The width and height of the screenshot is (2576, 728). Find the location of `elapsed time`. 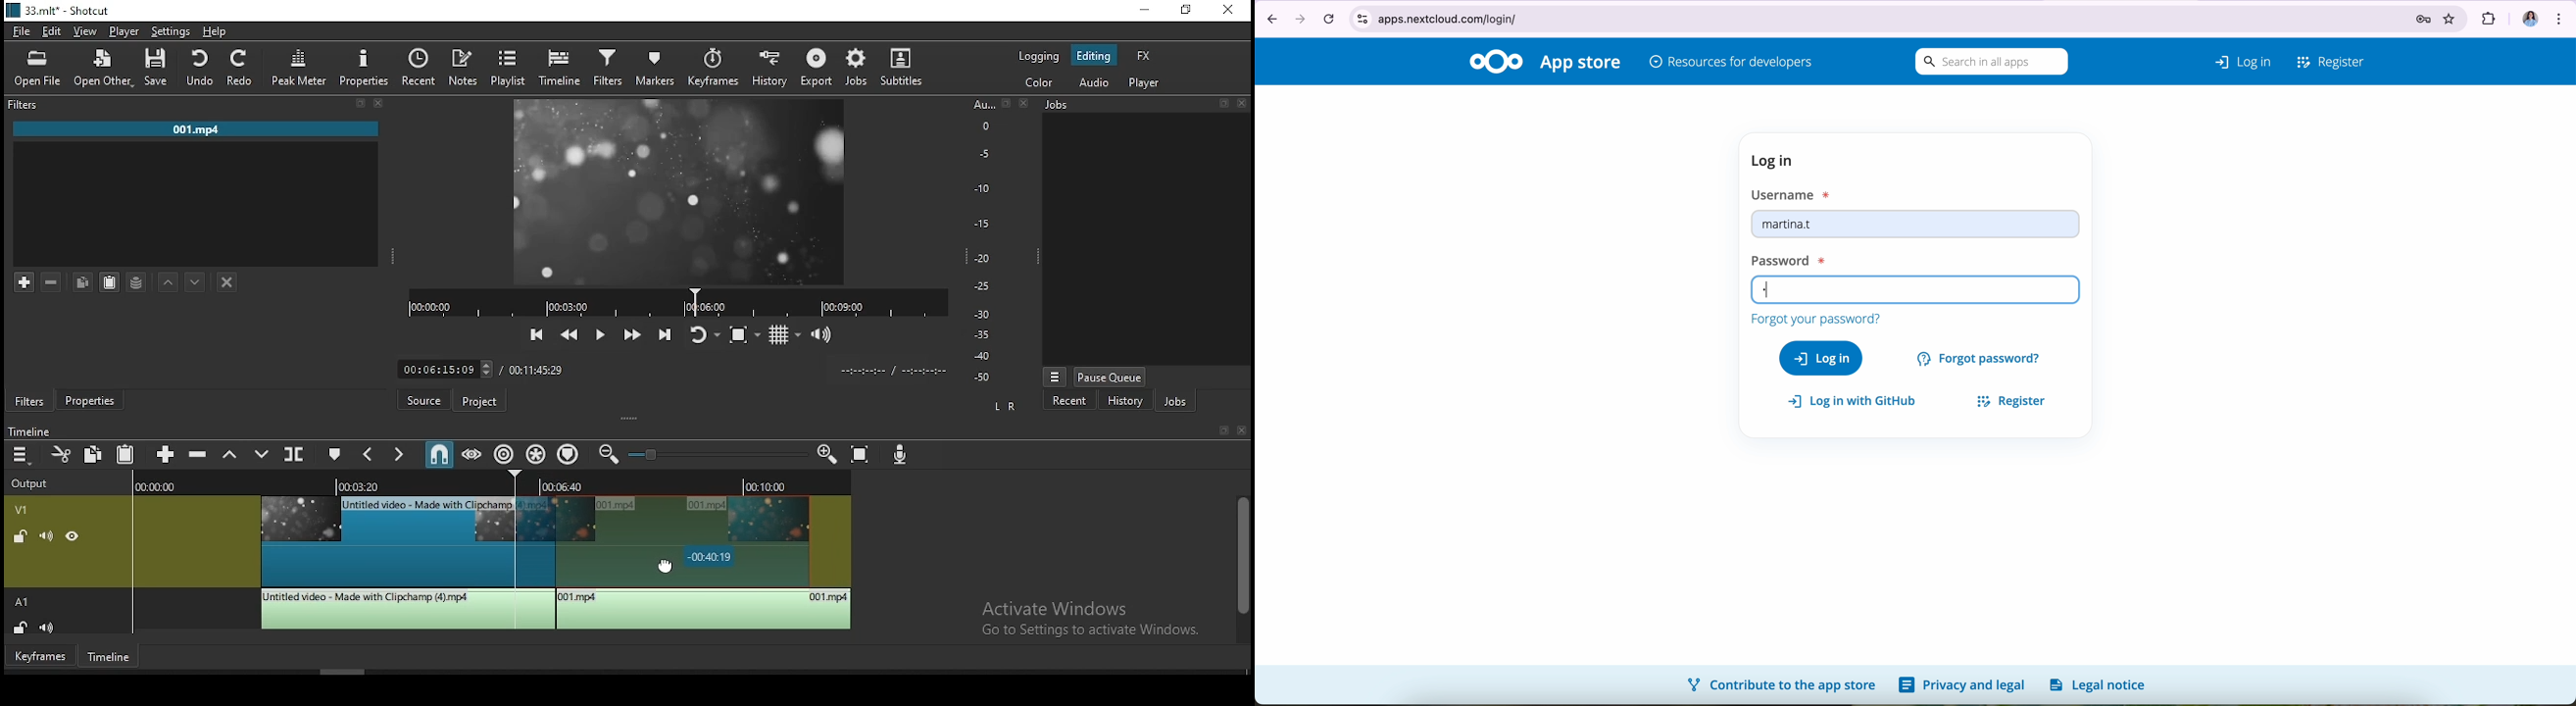

elapsed time is located at coordinates (431, 369).